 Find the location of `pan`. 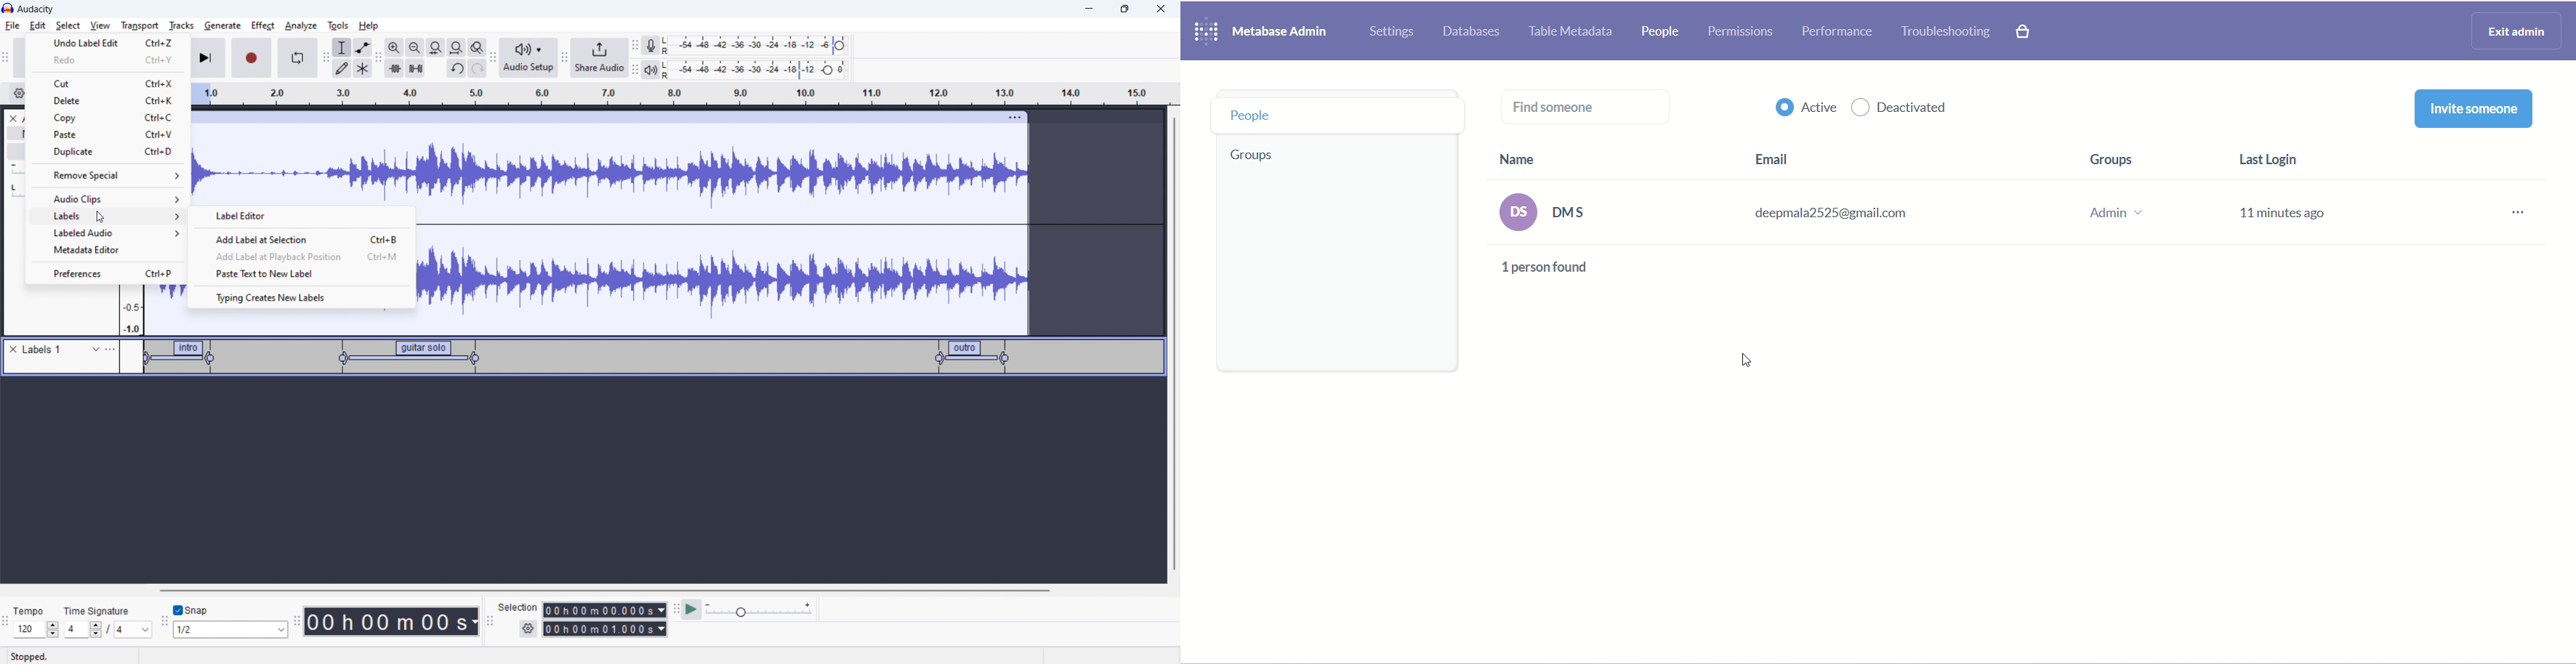

pan is located at coordinates (15, 192).